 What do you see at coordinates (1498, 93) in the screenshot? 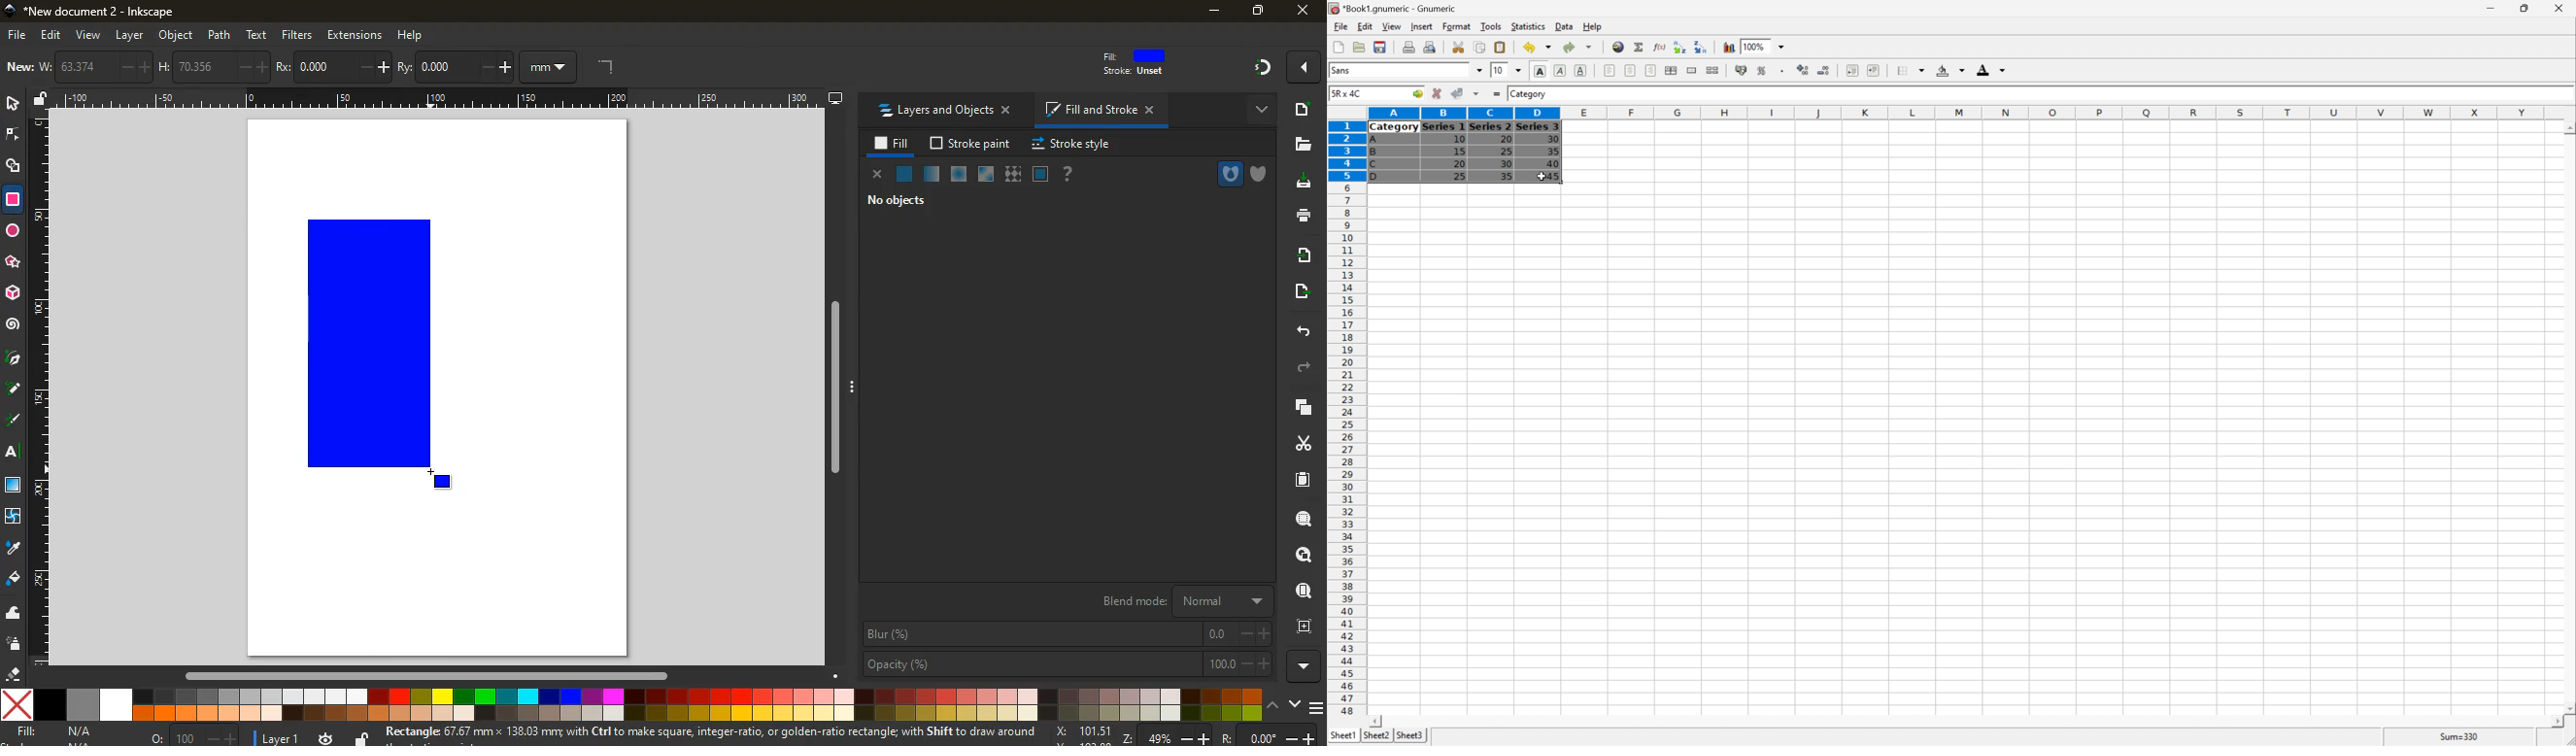
I see `Enter formula` at bounding box center [1498, 93].